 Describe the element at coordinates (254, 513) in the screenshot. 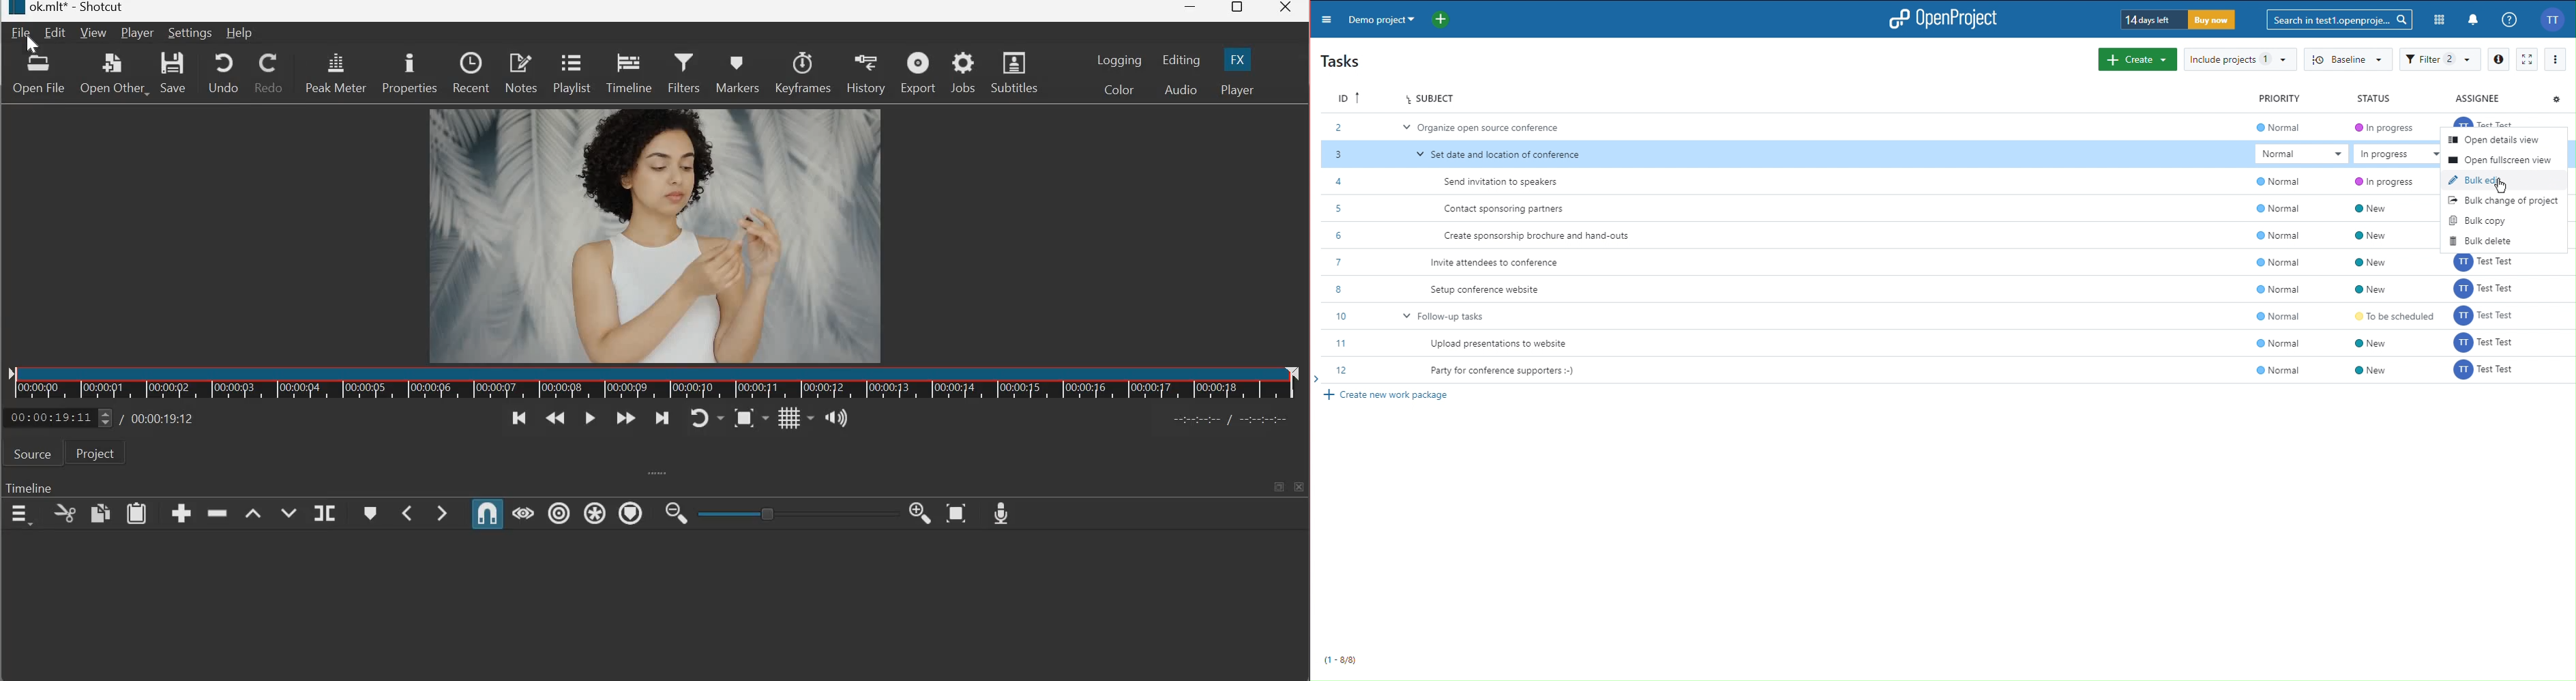

I see `lift` at that location.